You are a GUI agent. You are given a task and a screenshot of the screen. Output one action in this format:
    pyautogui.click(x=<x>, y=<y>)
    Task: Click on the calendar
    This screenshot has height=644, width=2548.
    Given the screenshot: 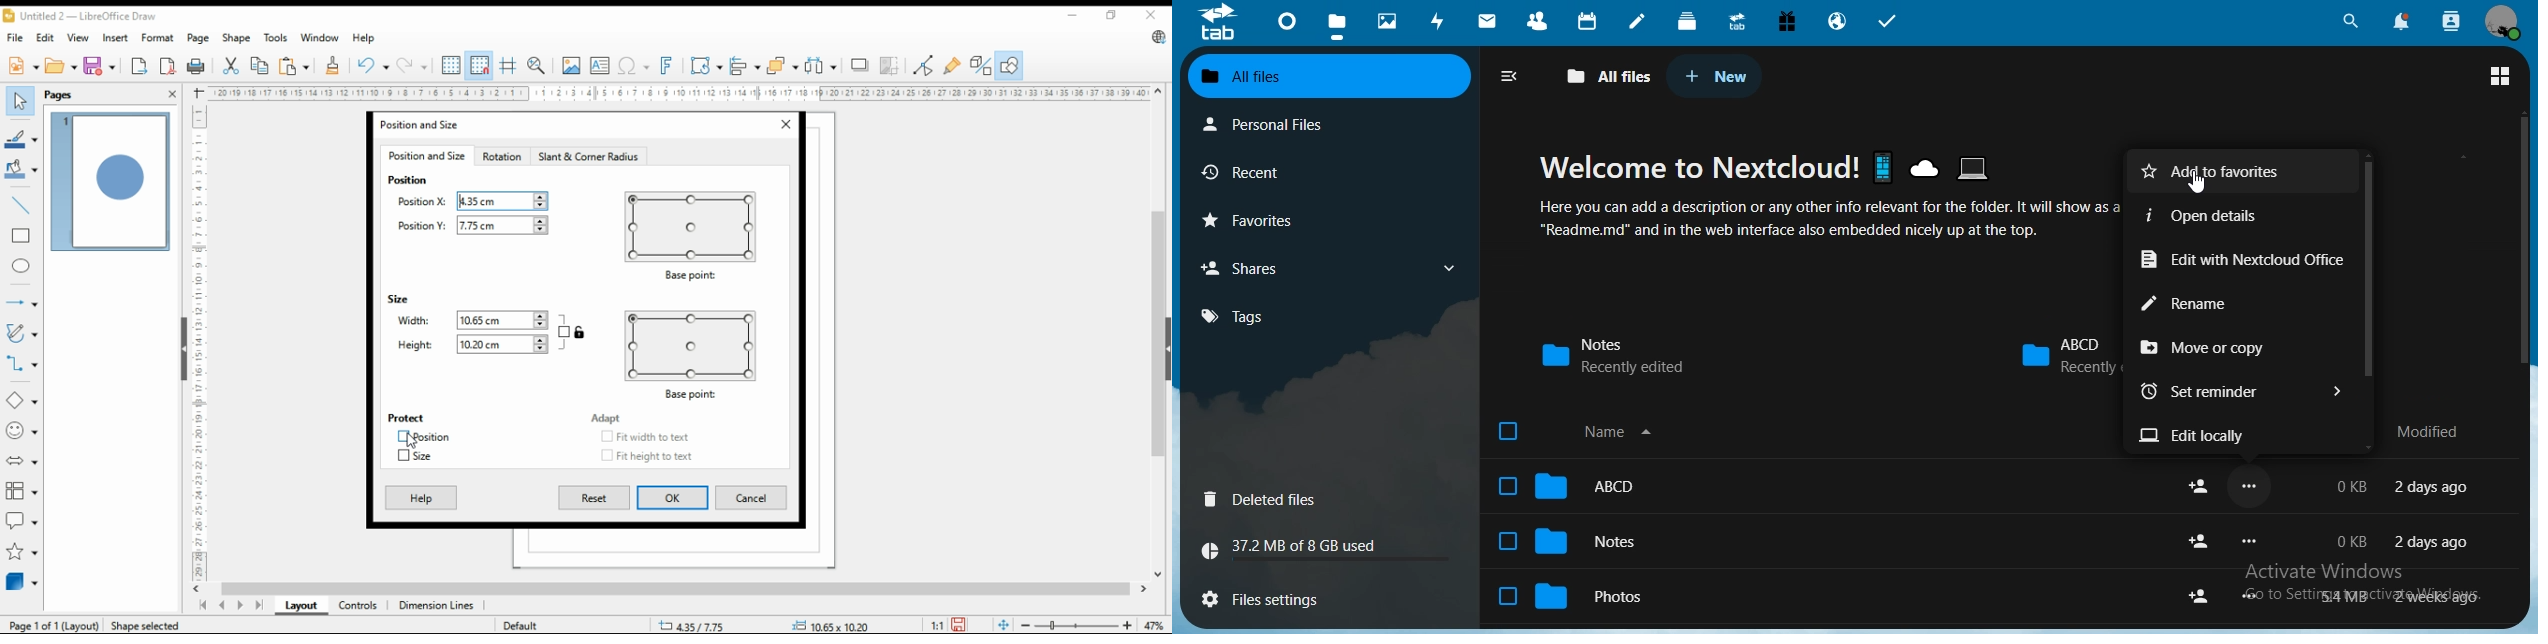 What is the action you would take?
    pyautogui.click(x=1589, y=20)
    